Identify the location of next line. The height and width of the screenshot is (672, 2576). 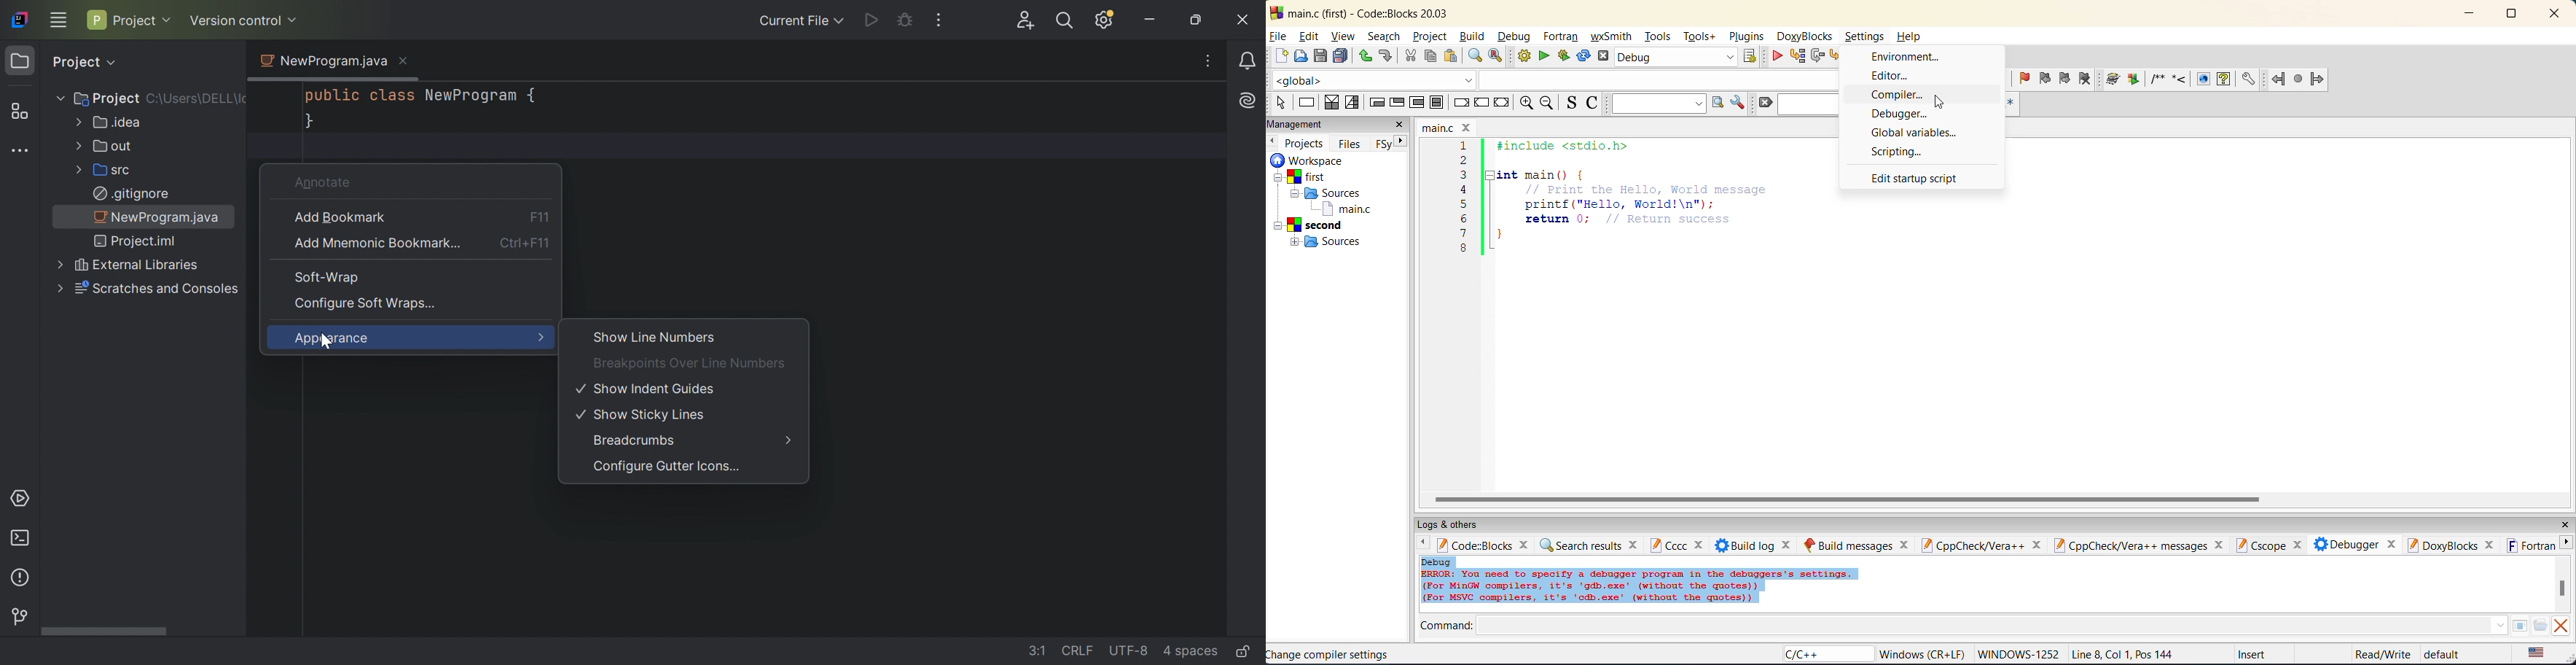
(1816, 56).